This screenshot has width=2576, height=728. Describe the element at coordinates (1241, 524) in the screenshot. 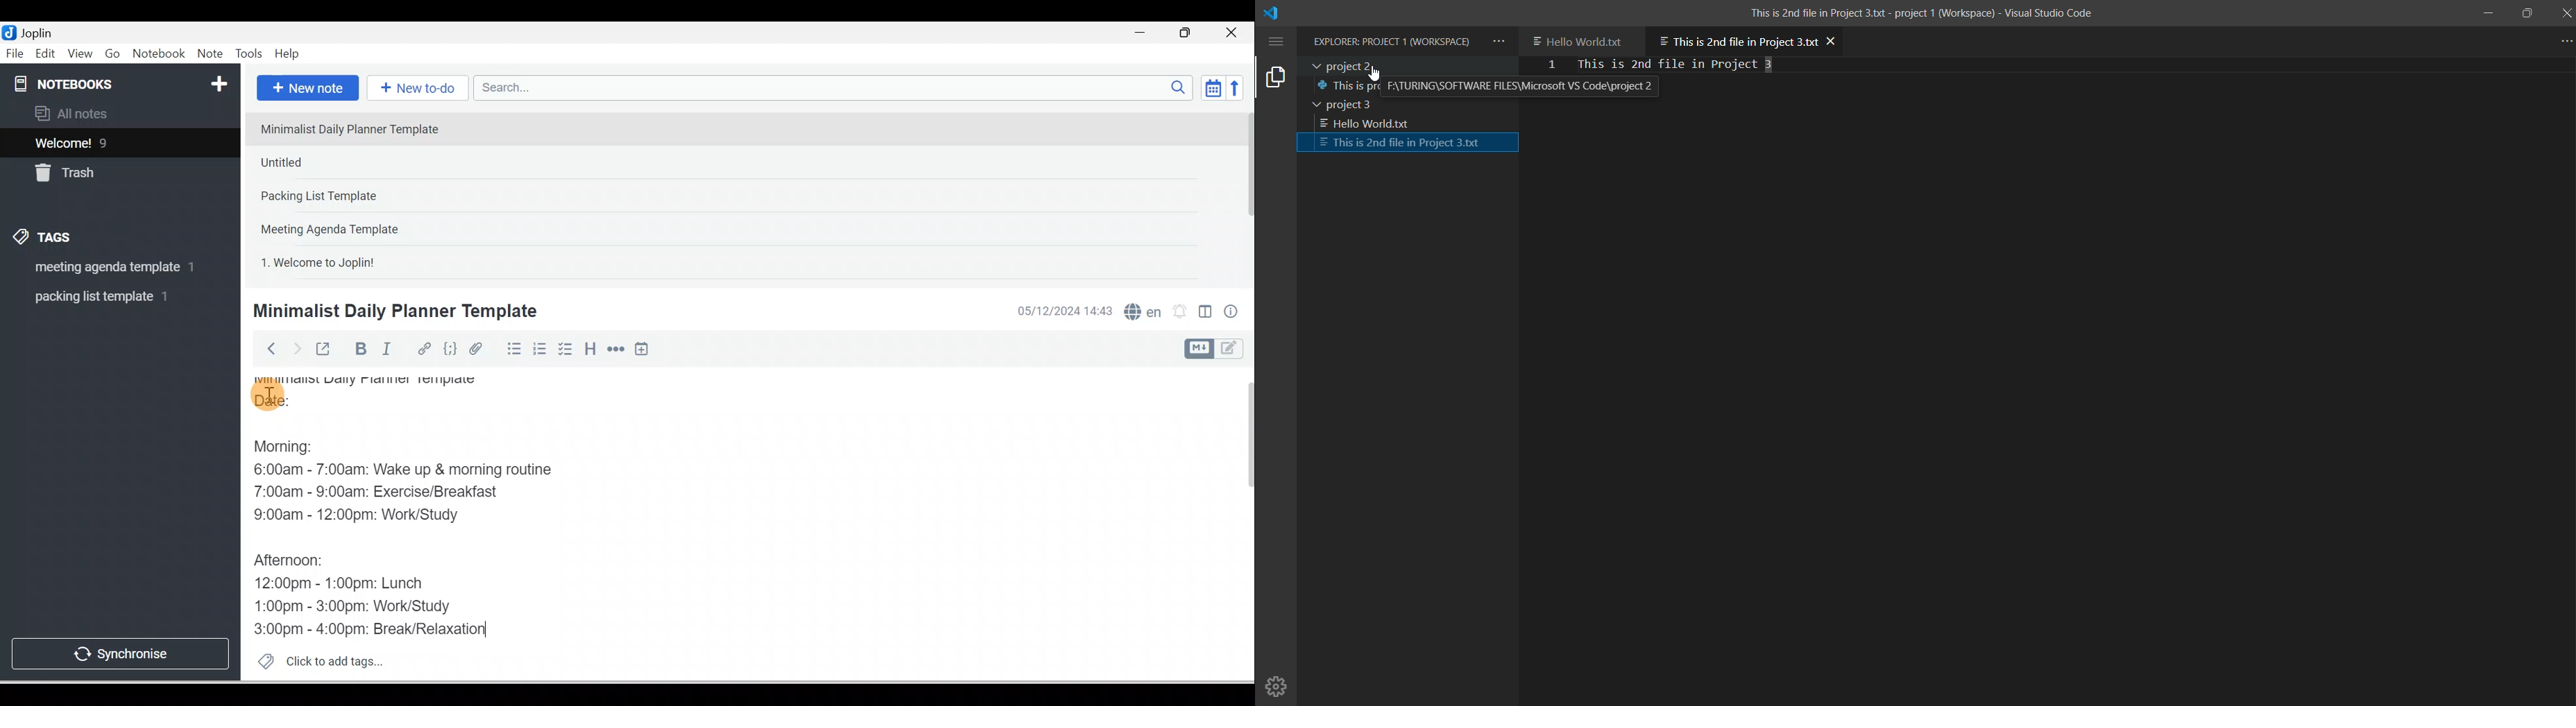

I see `Scroll bar` at that location.